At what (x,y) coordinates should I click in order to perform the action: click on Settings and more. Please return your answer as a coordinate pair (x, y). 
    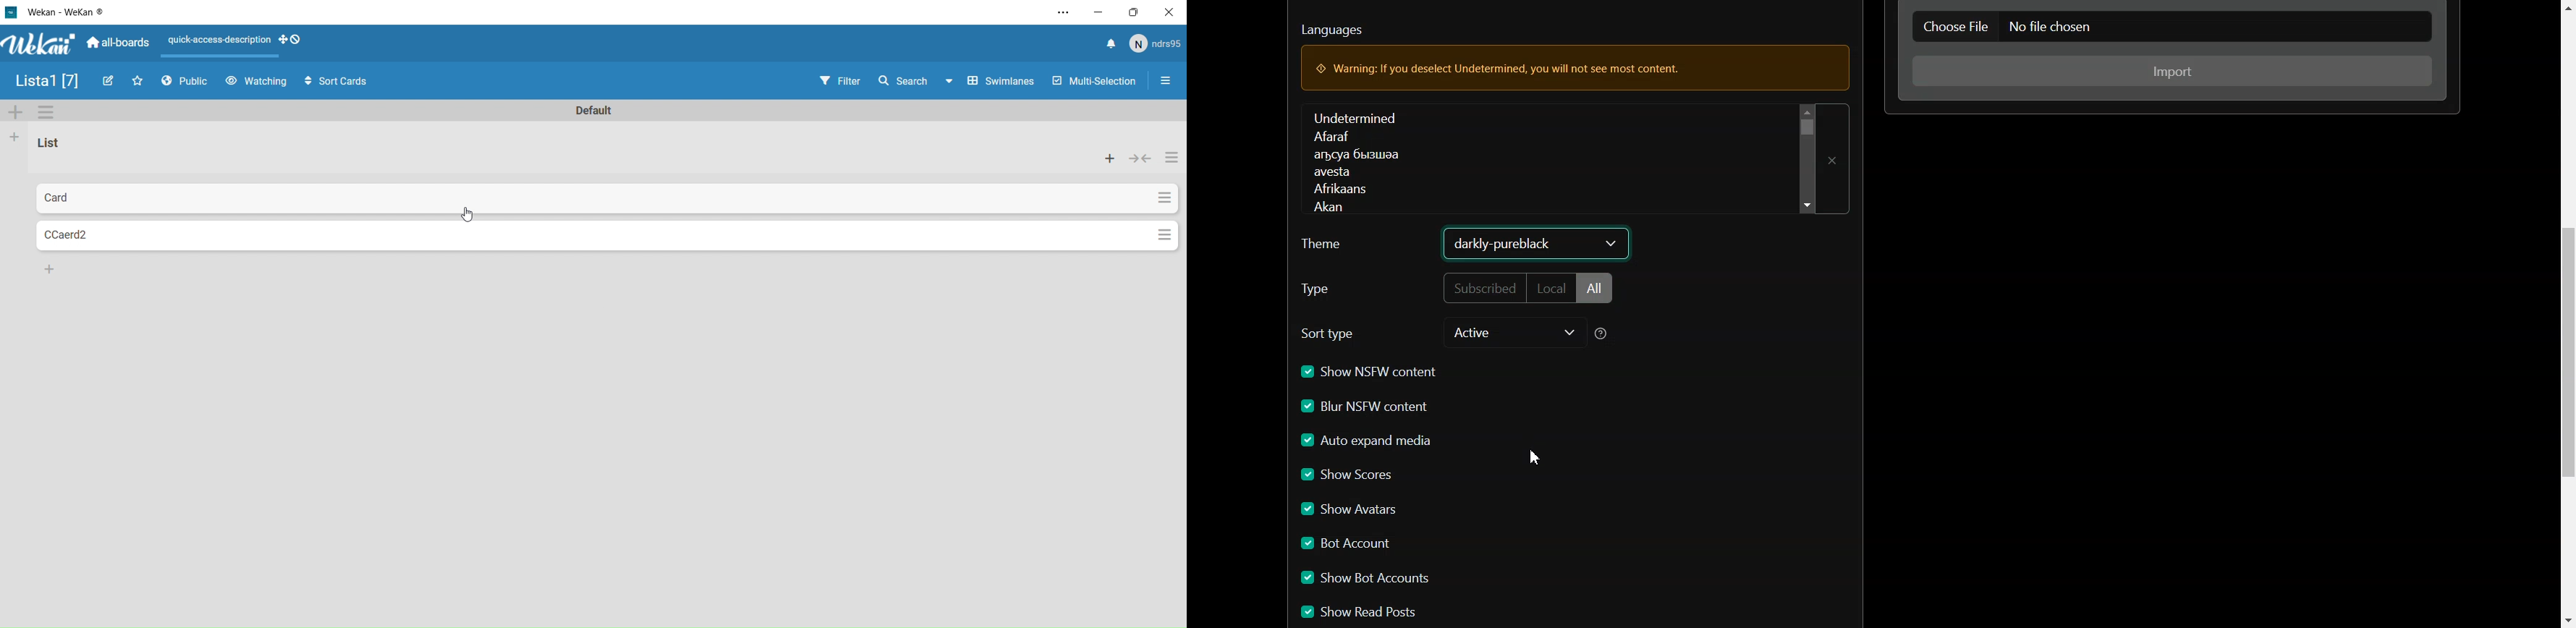
    Looking at the image, I should click on (1061, 14).